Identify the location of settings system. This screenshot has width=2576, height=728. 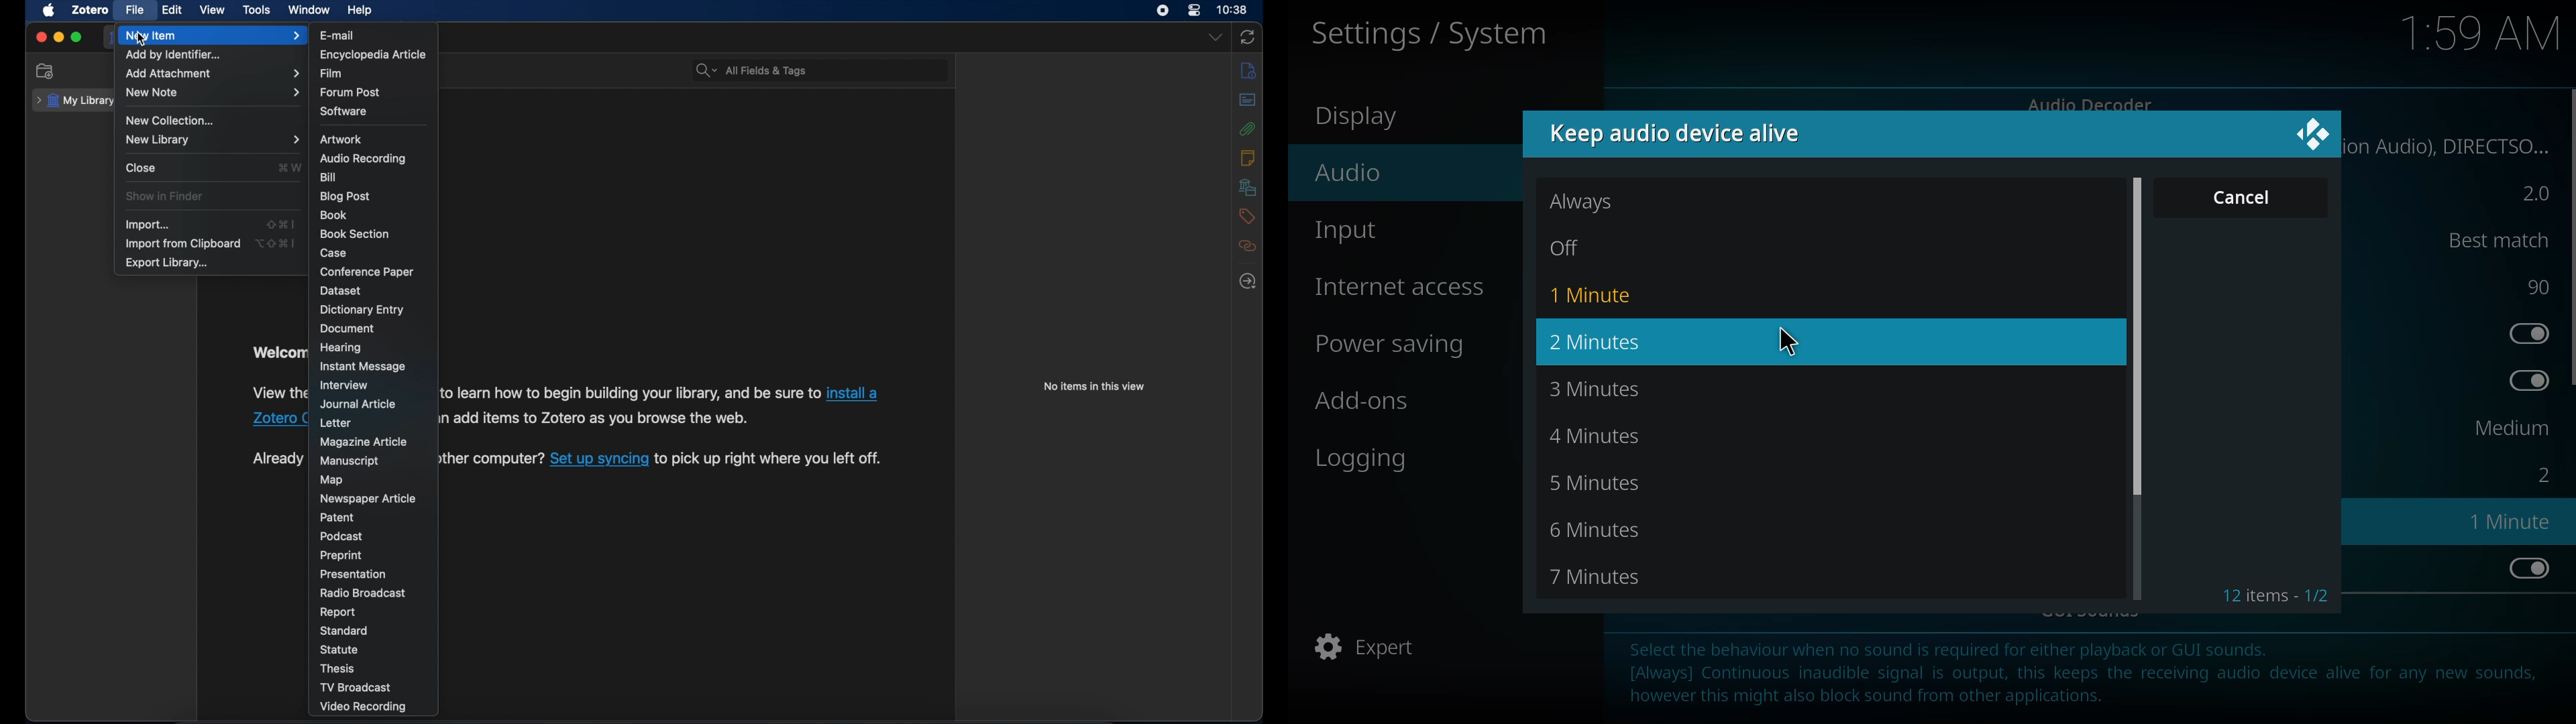
(1440, 32).